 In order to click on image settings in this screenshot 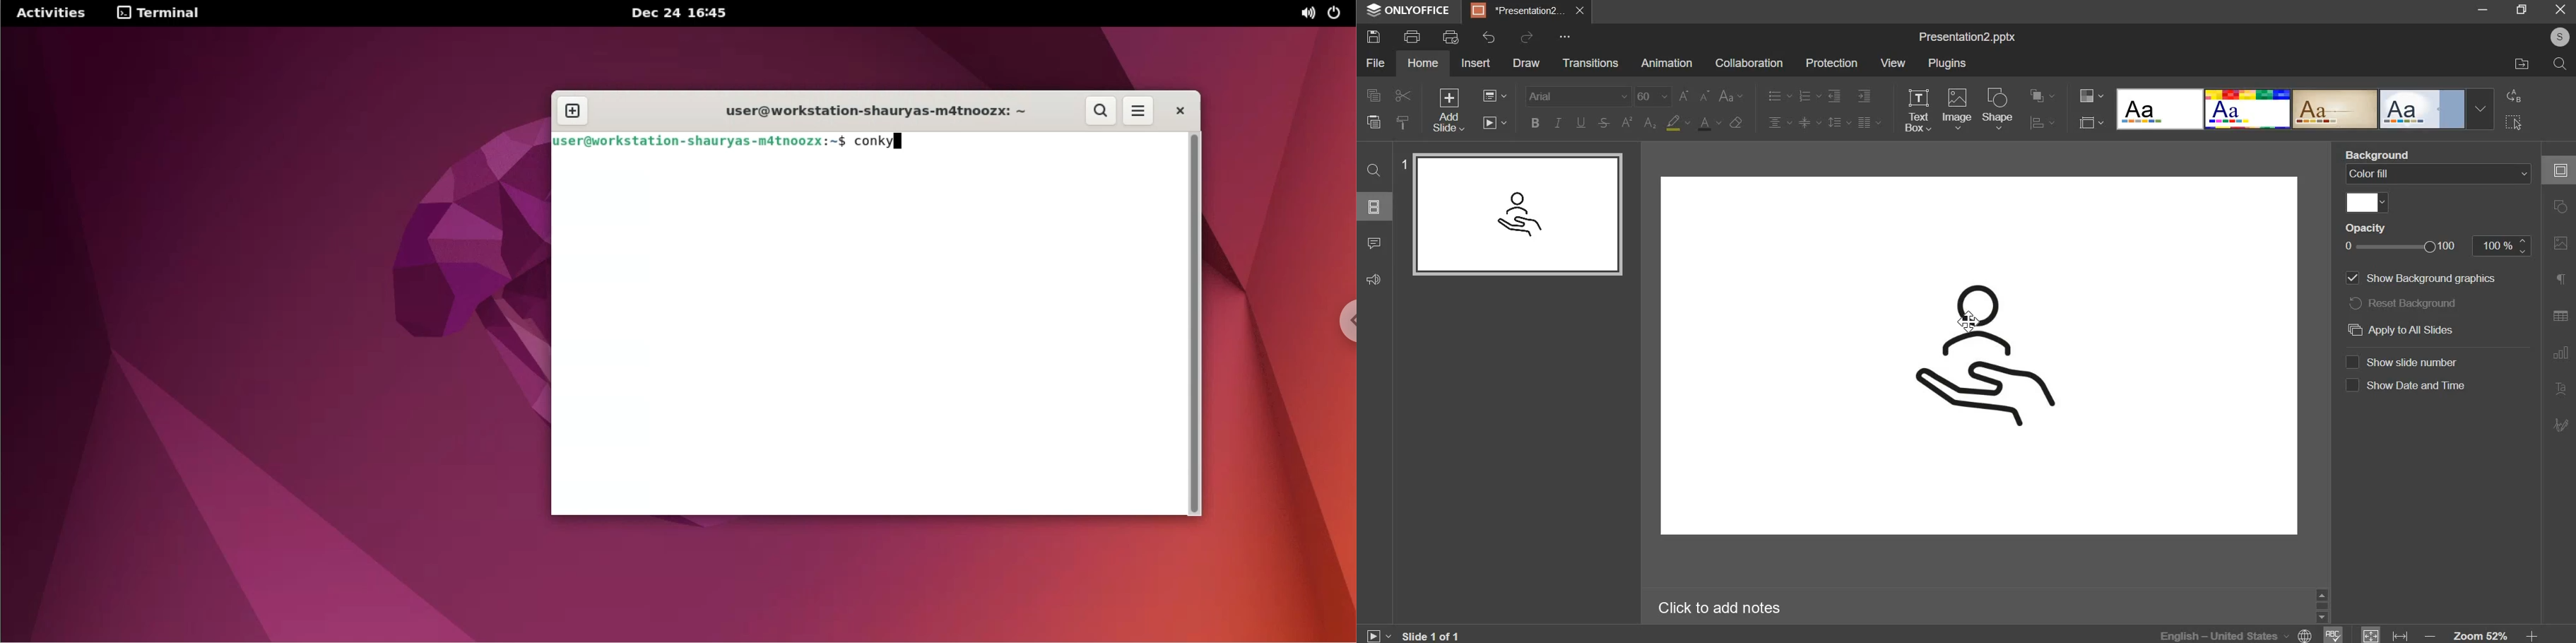, I will do `click(2559, 245)`.